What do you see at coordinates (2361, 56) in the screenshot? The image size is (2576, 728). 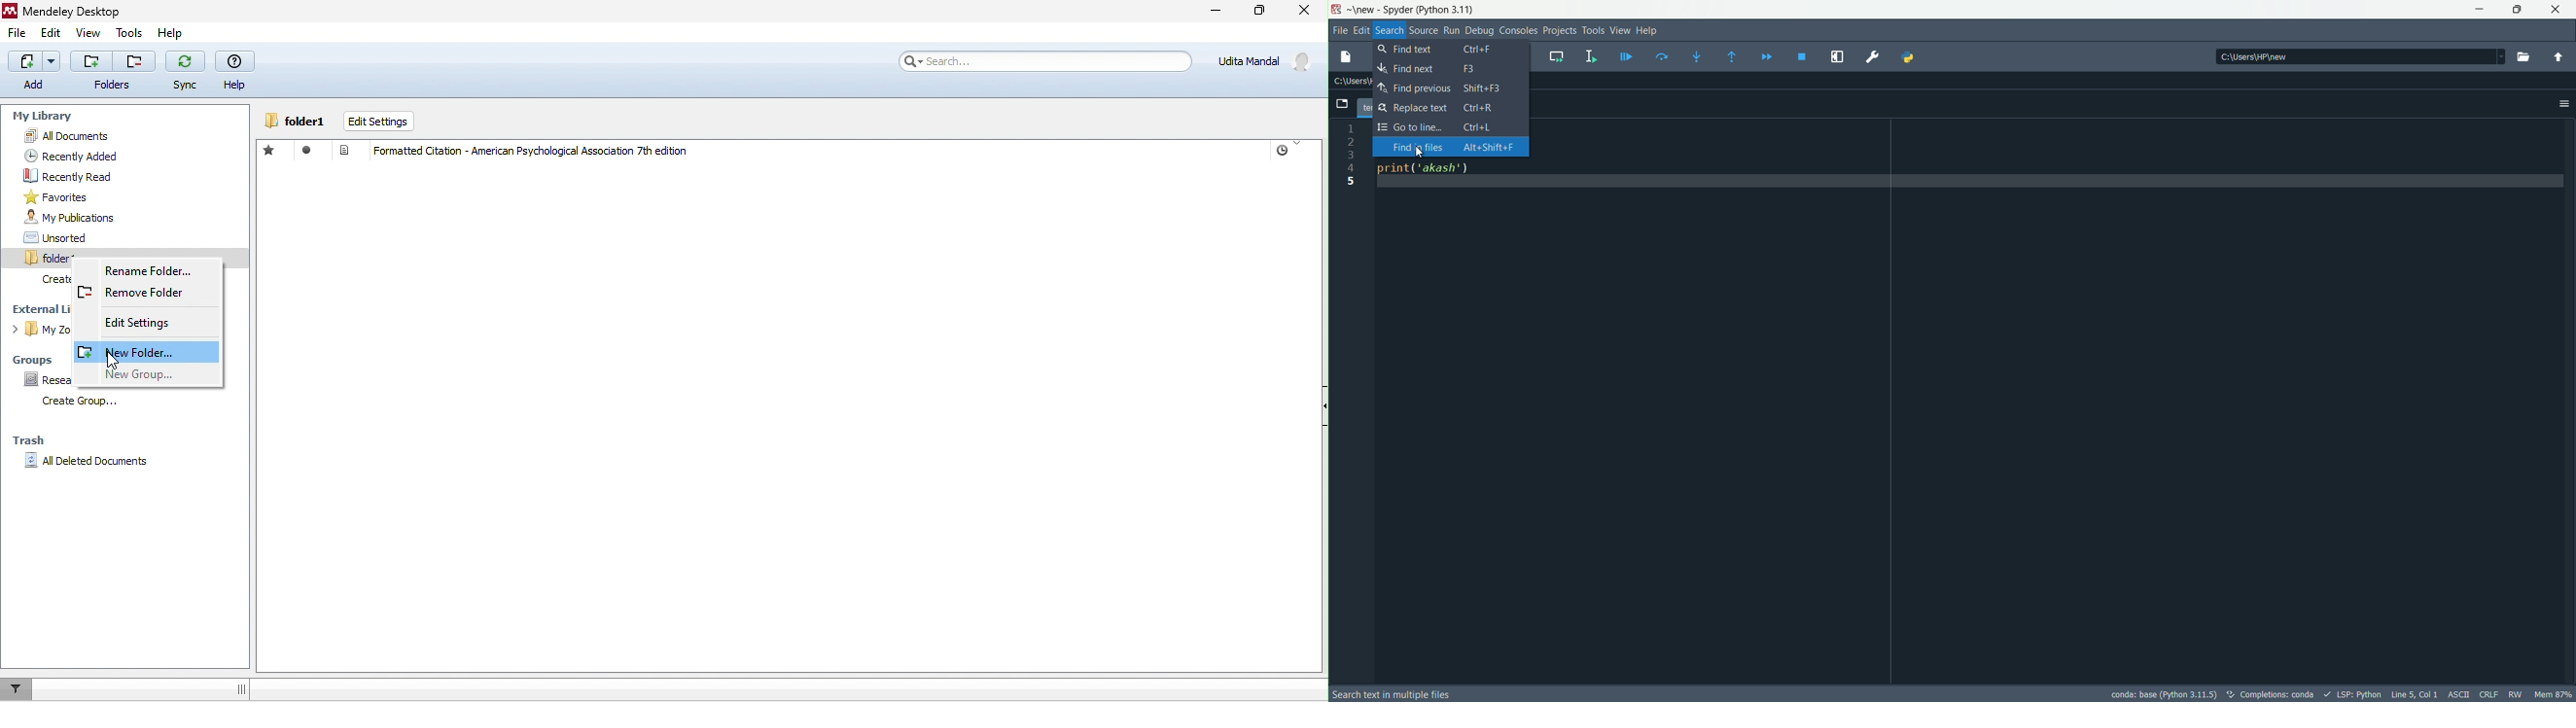 I see `directory` at bounding box center [2361, 56].